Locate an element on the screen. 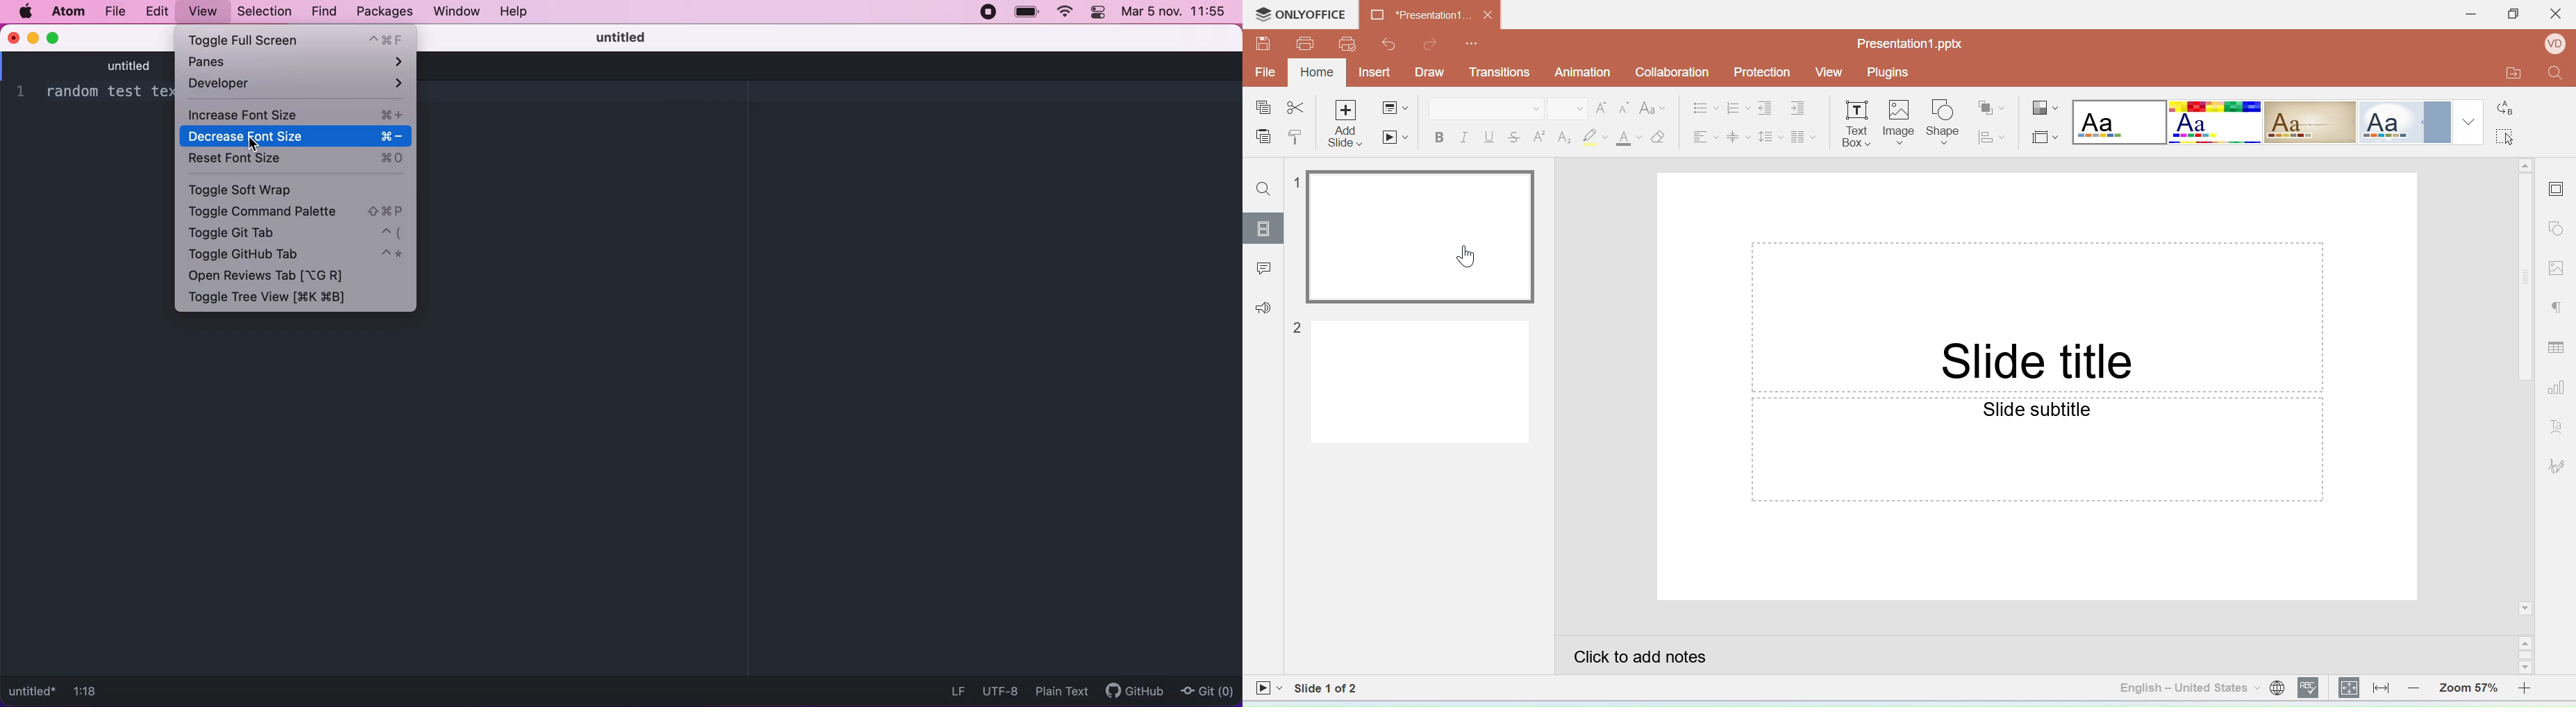 This screenshot has height=728, width=2576. Paragraph settings is located at coordinates (2558, 310).